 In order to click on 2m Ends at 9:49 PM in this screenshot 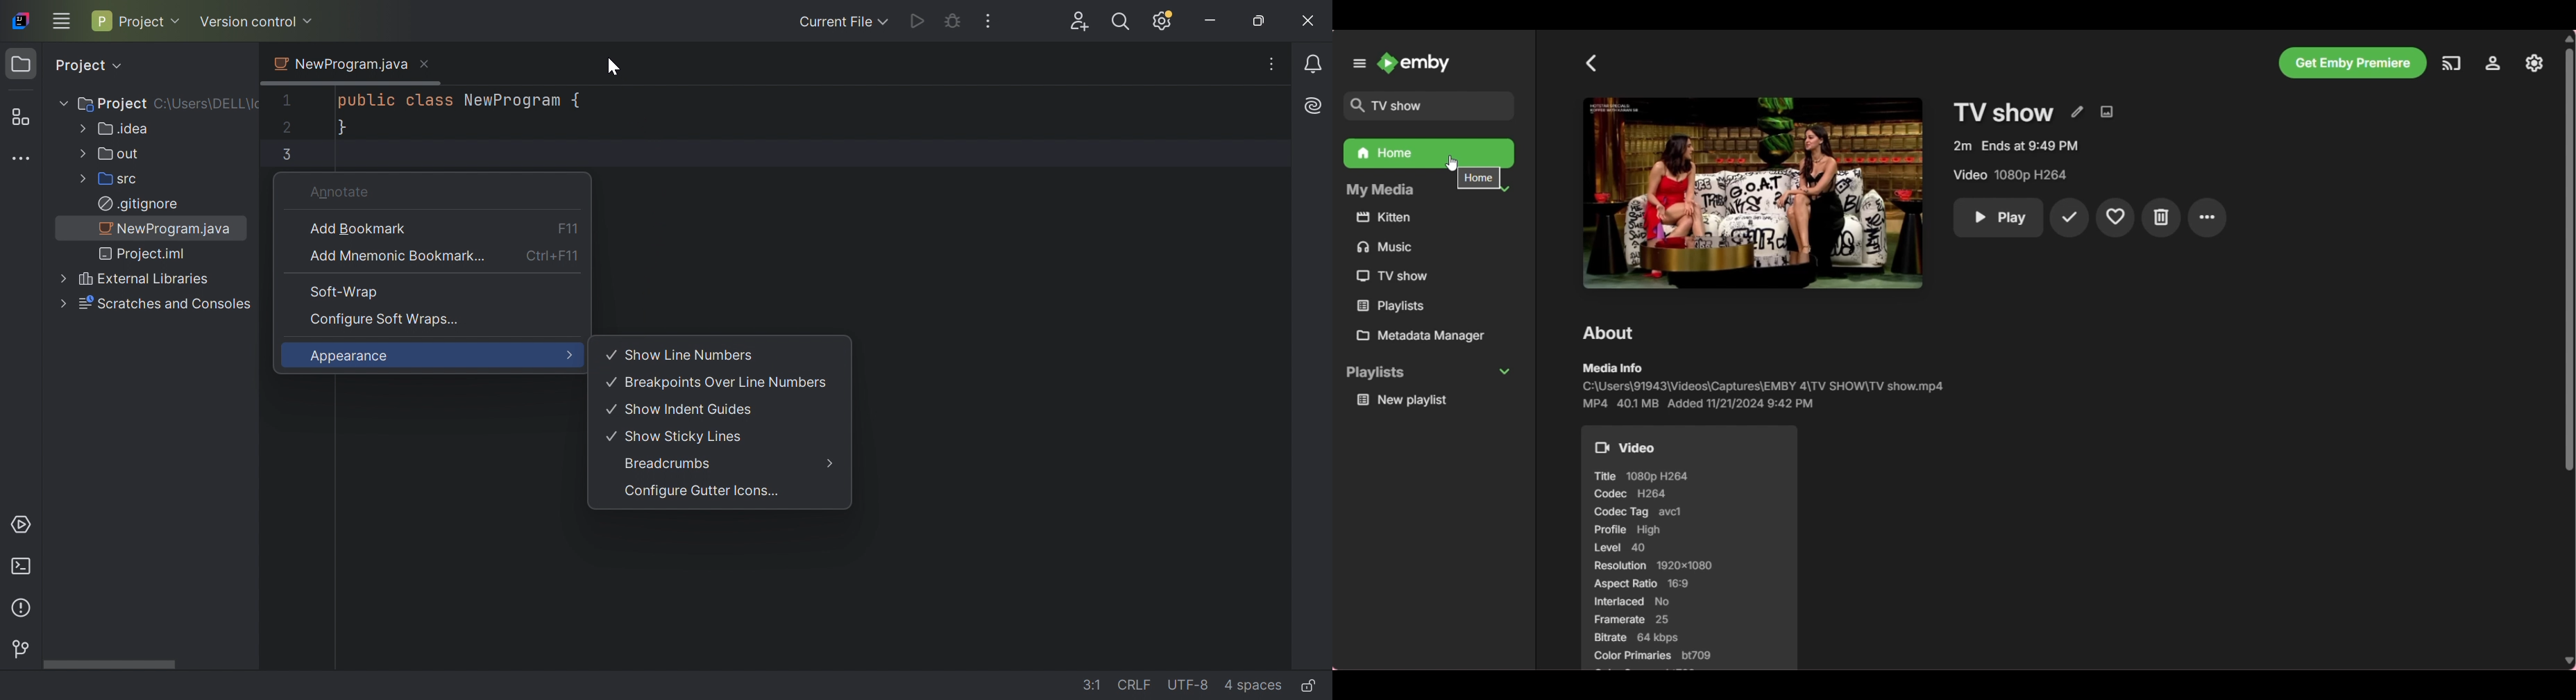, I will do `click(2017, 145)`.